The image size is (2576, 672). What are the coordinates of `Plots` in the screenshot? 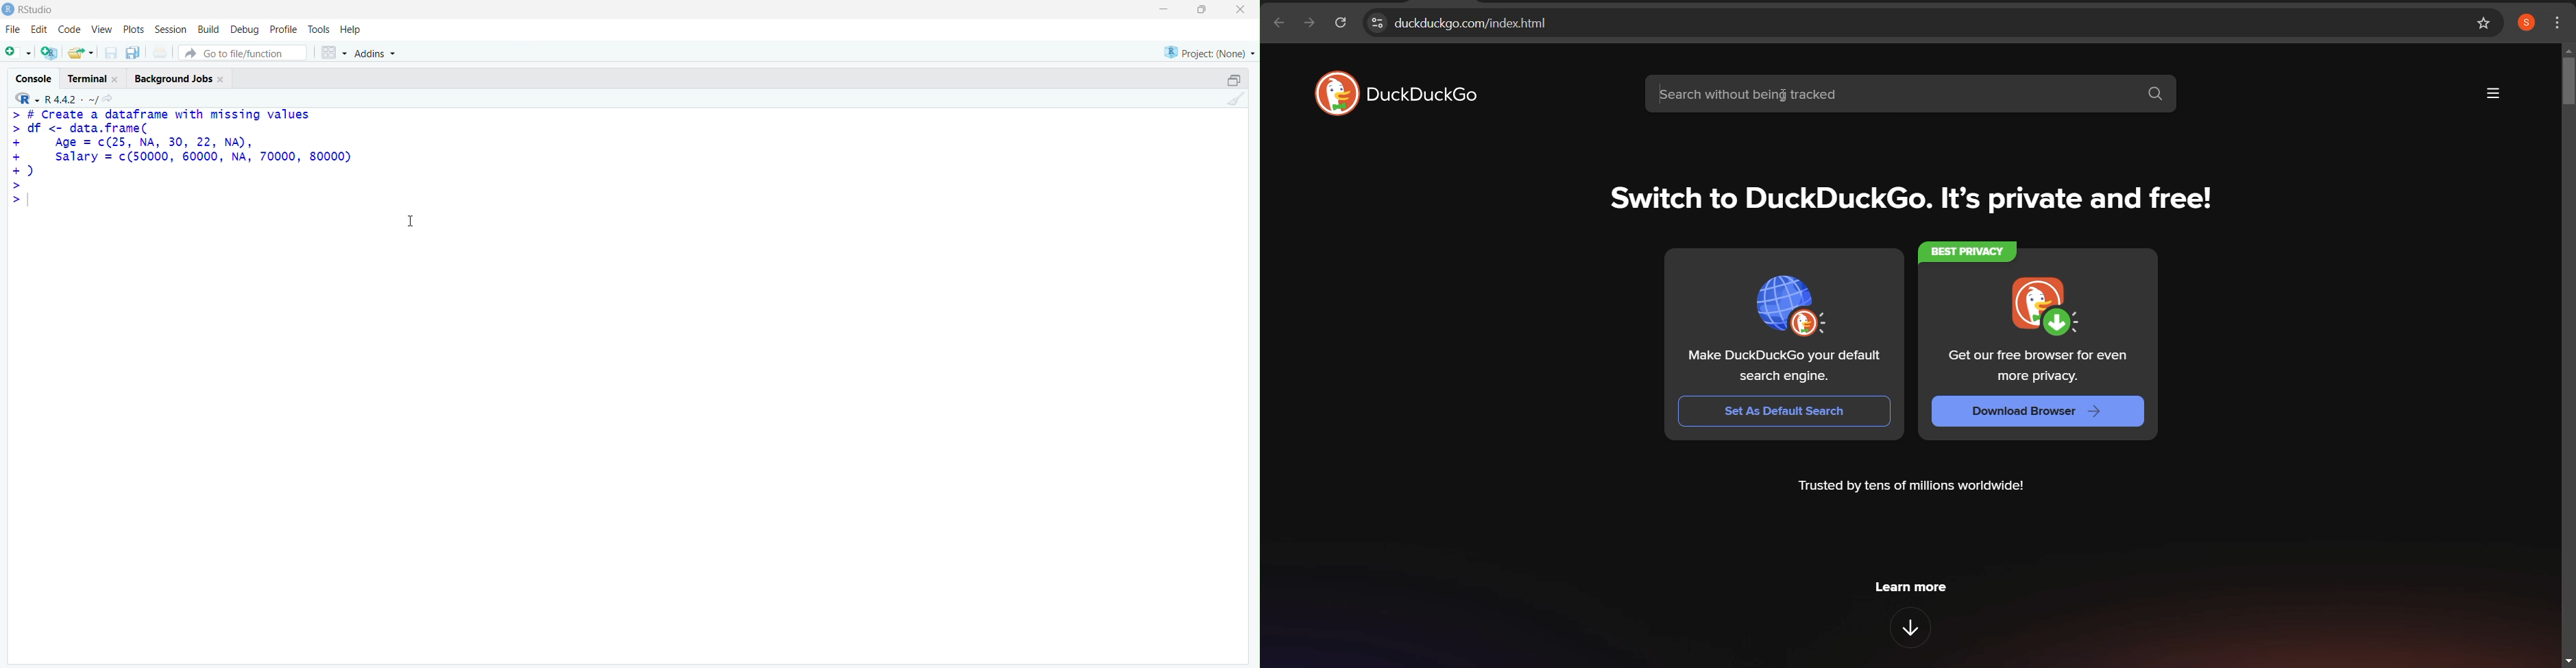 It's located at (131, 29).